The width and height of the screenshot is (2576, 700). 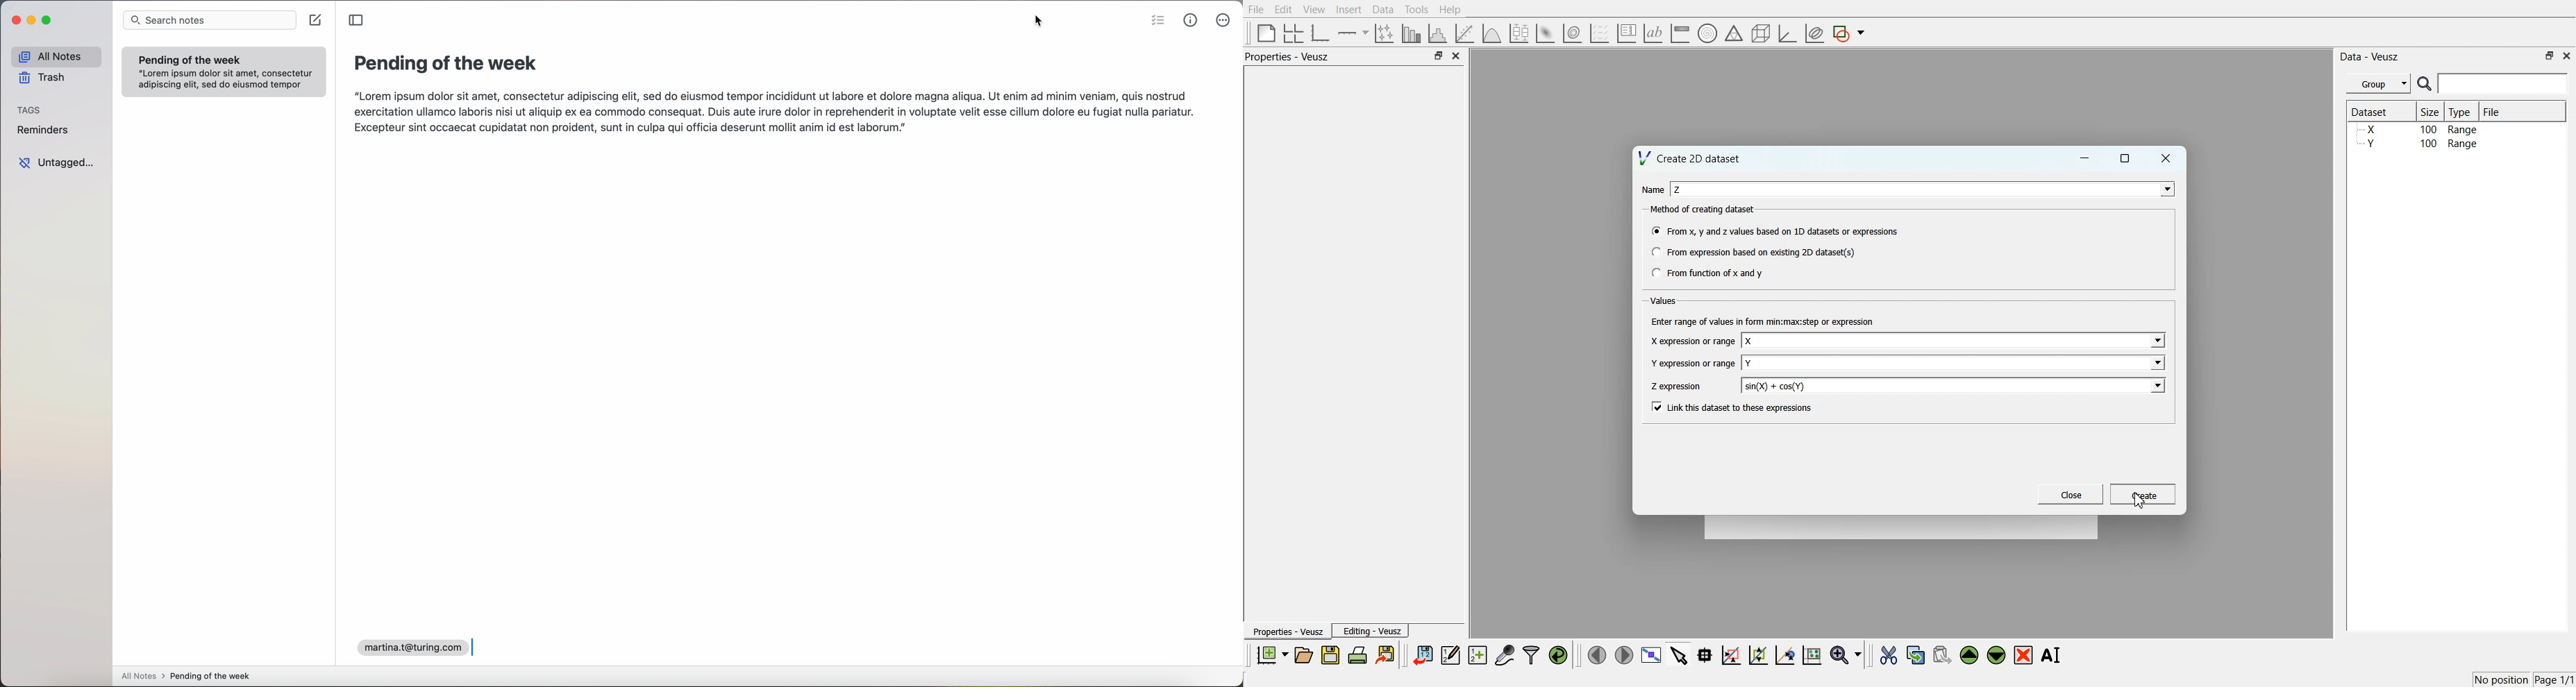 I want to click on ‘Name, so click(x=1651, y=189).